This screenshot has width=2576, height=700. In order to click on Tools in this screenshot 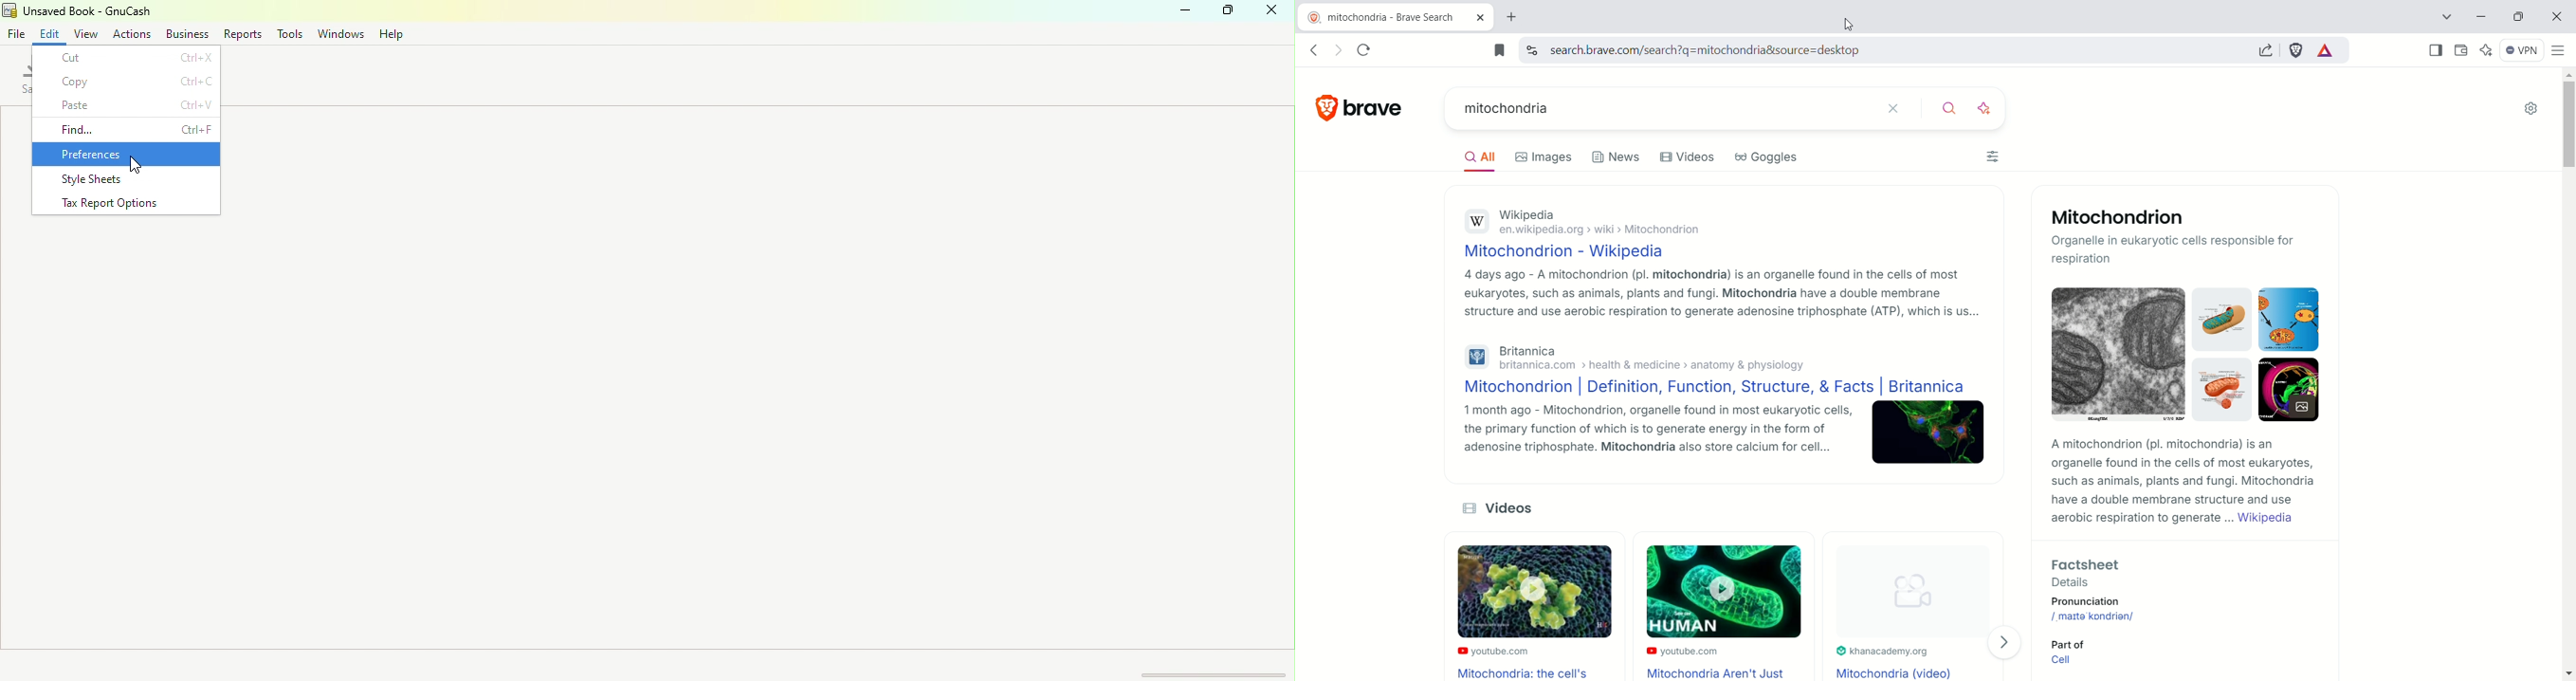, I will do `click(289, 33)`.